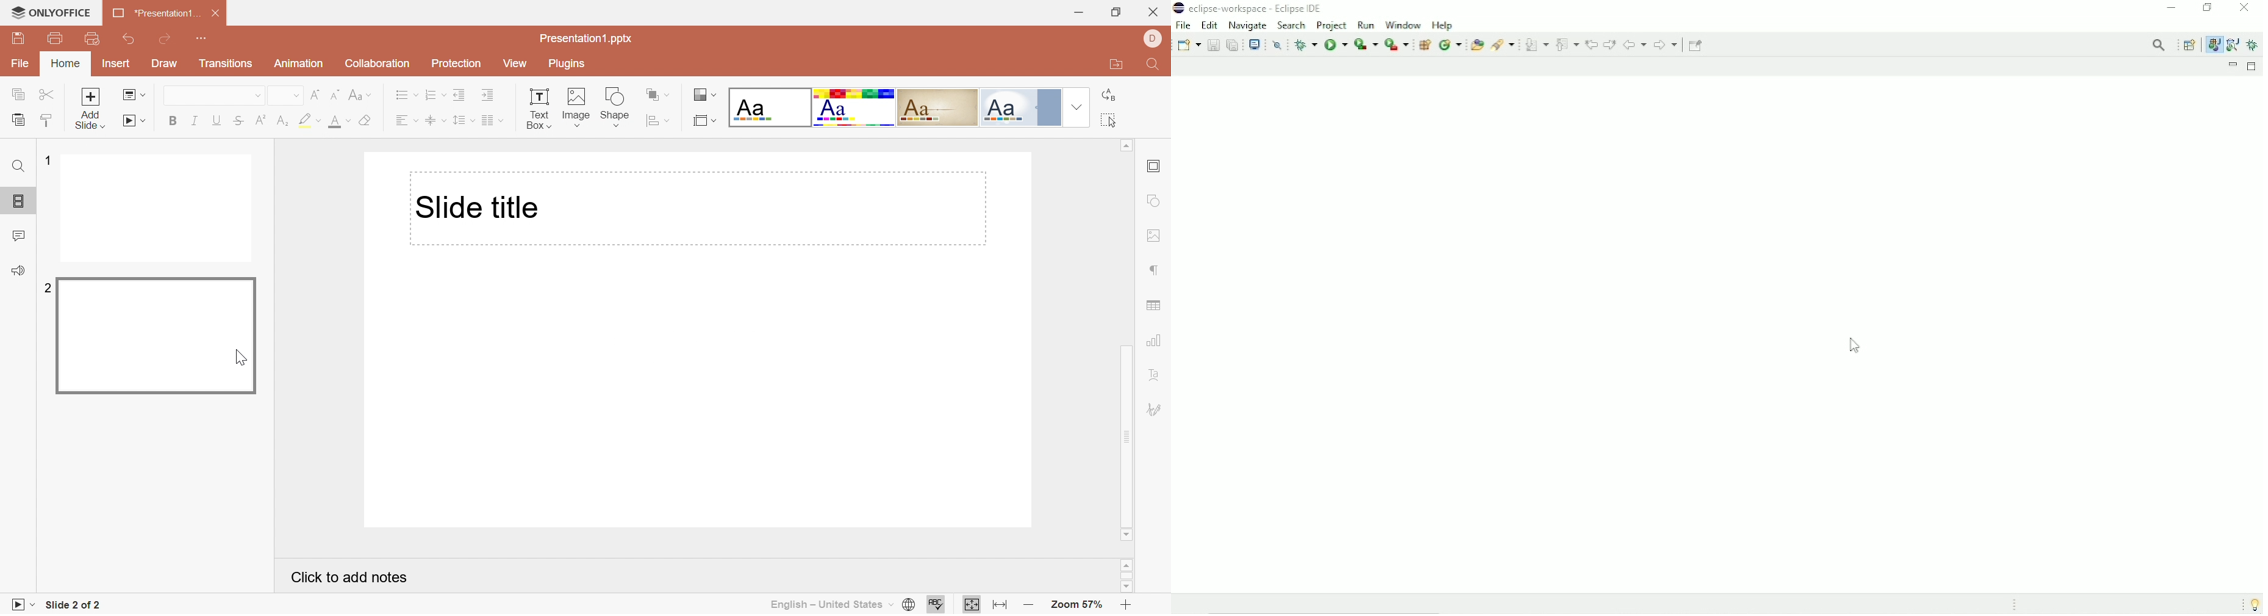 This screenshot has height=616, width=2268. What do you see at coordinates (540, 108) in the screenshot?
I see `Text Box` at bounding box center [540, 108].